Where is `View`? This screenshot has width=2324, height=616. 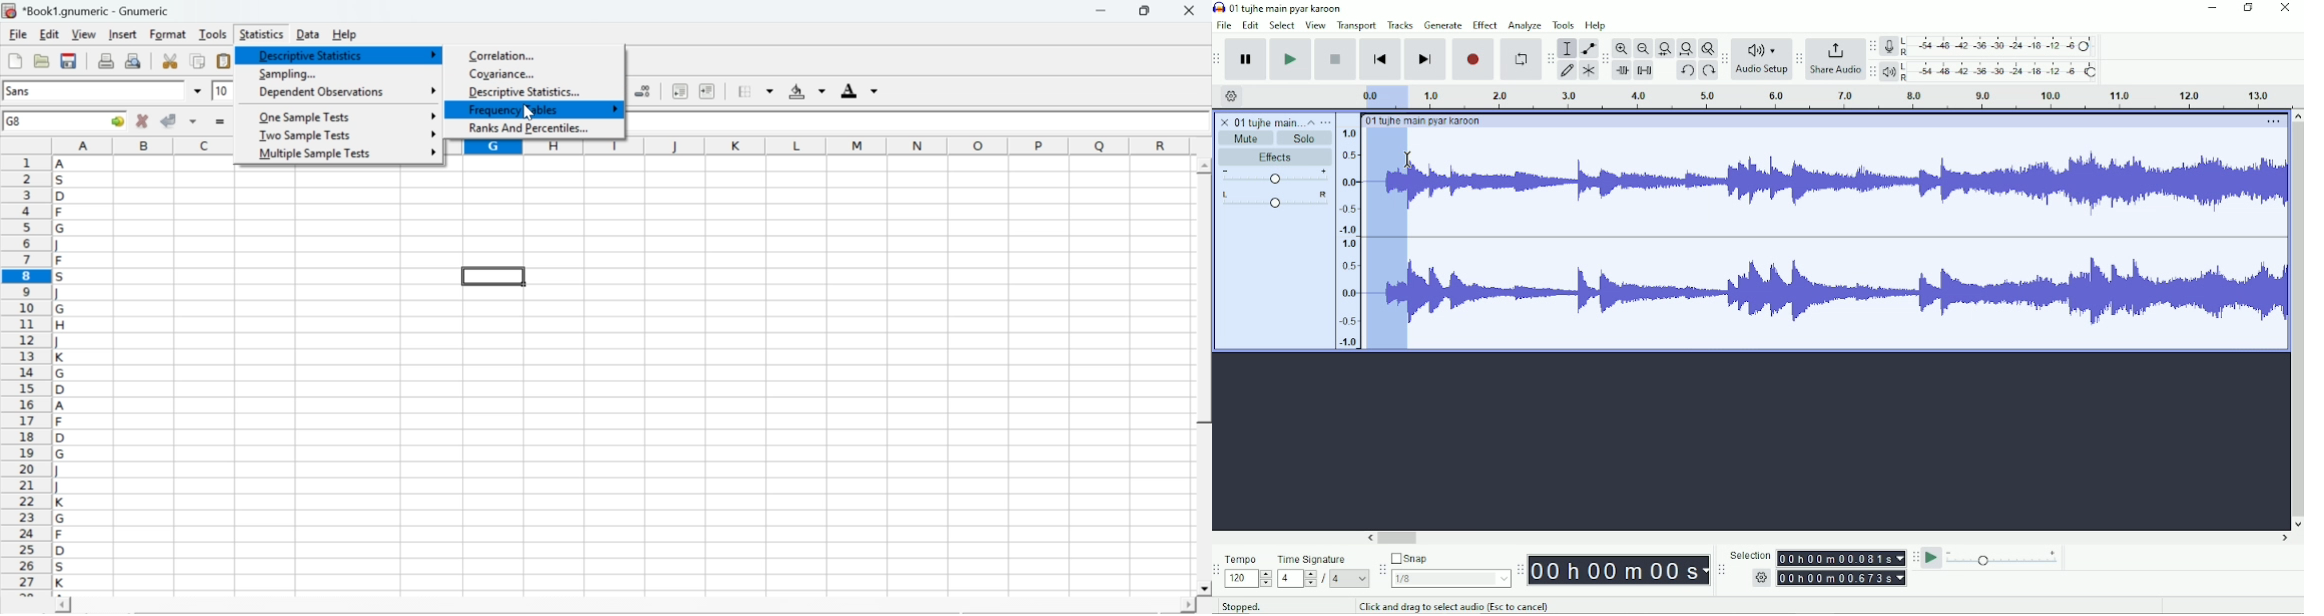
View is located at coordinates (1315, 25).